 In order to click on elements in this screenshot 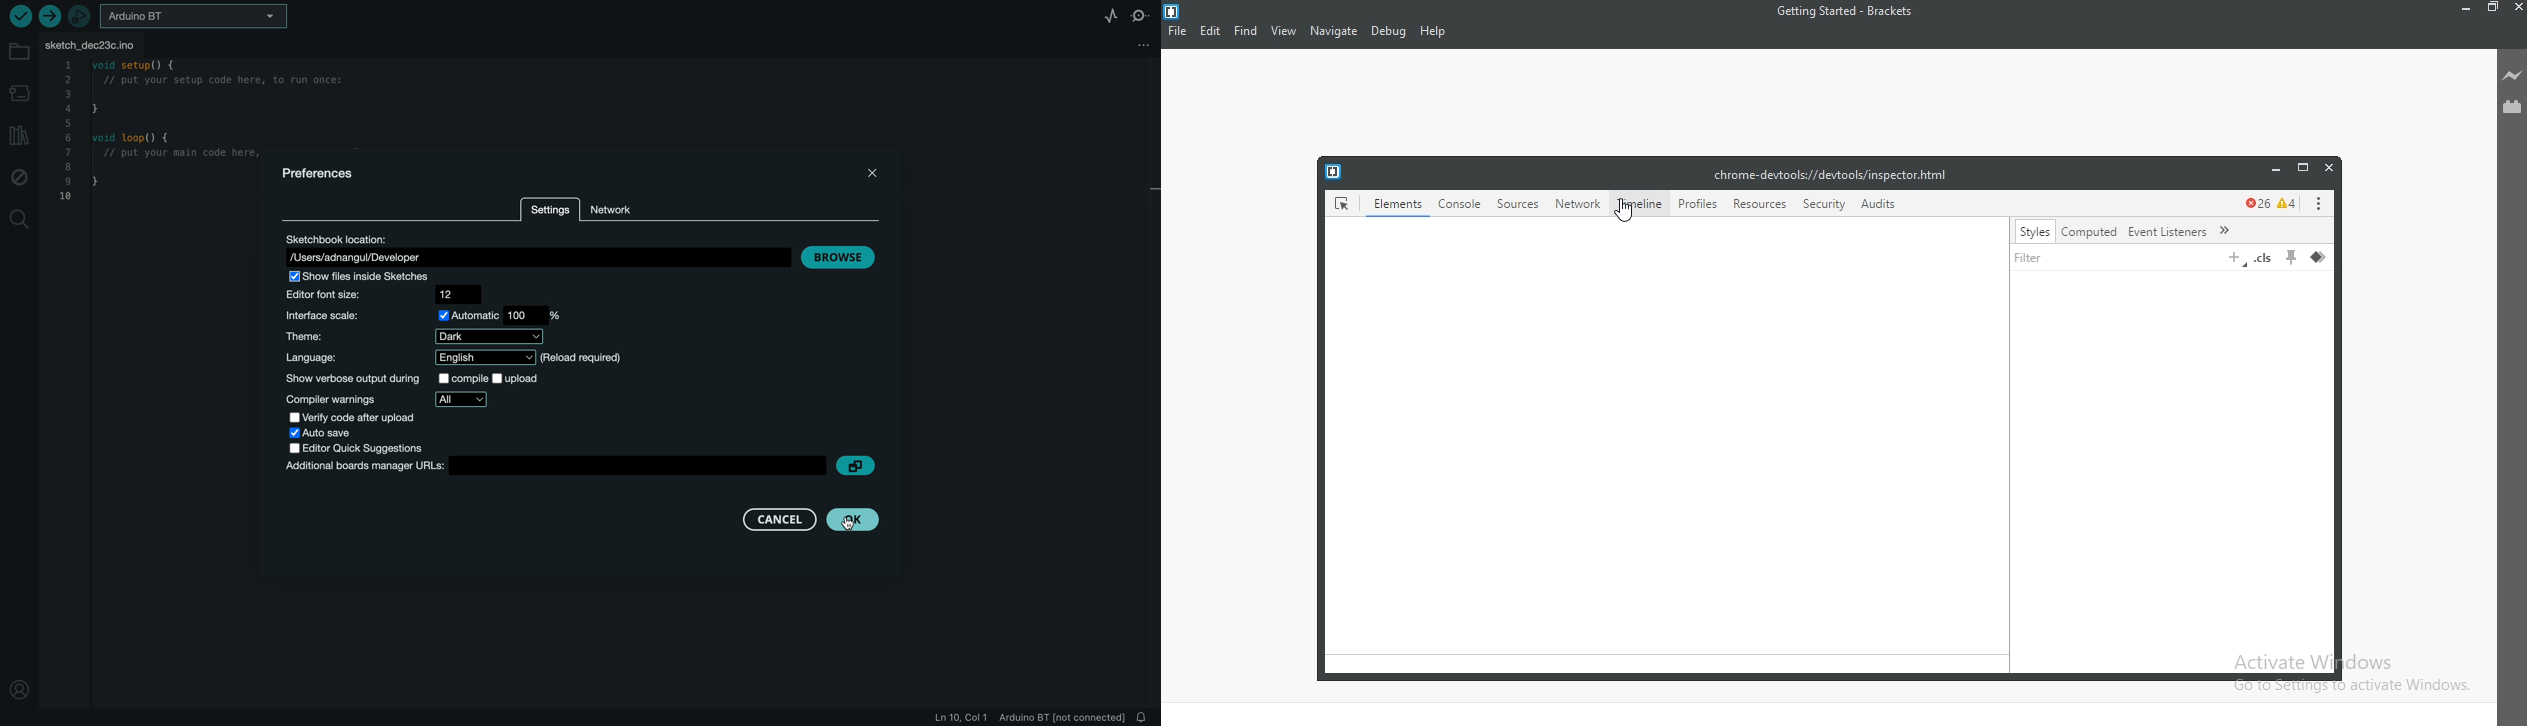, I will do `click(1341, 204)`.